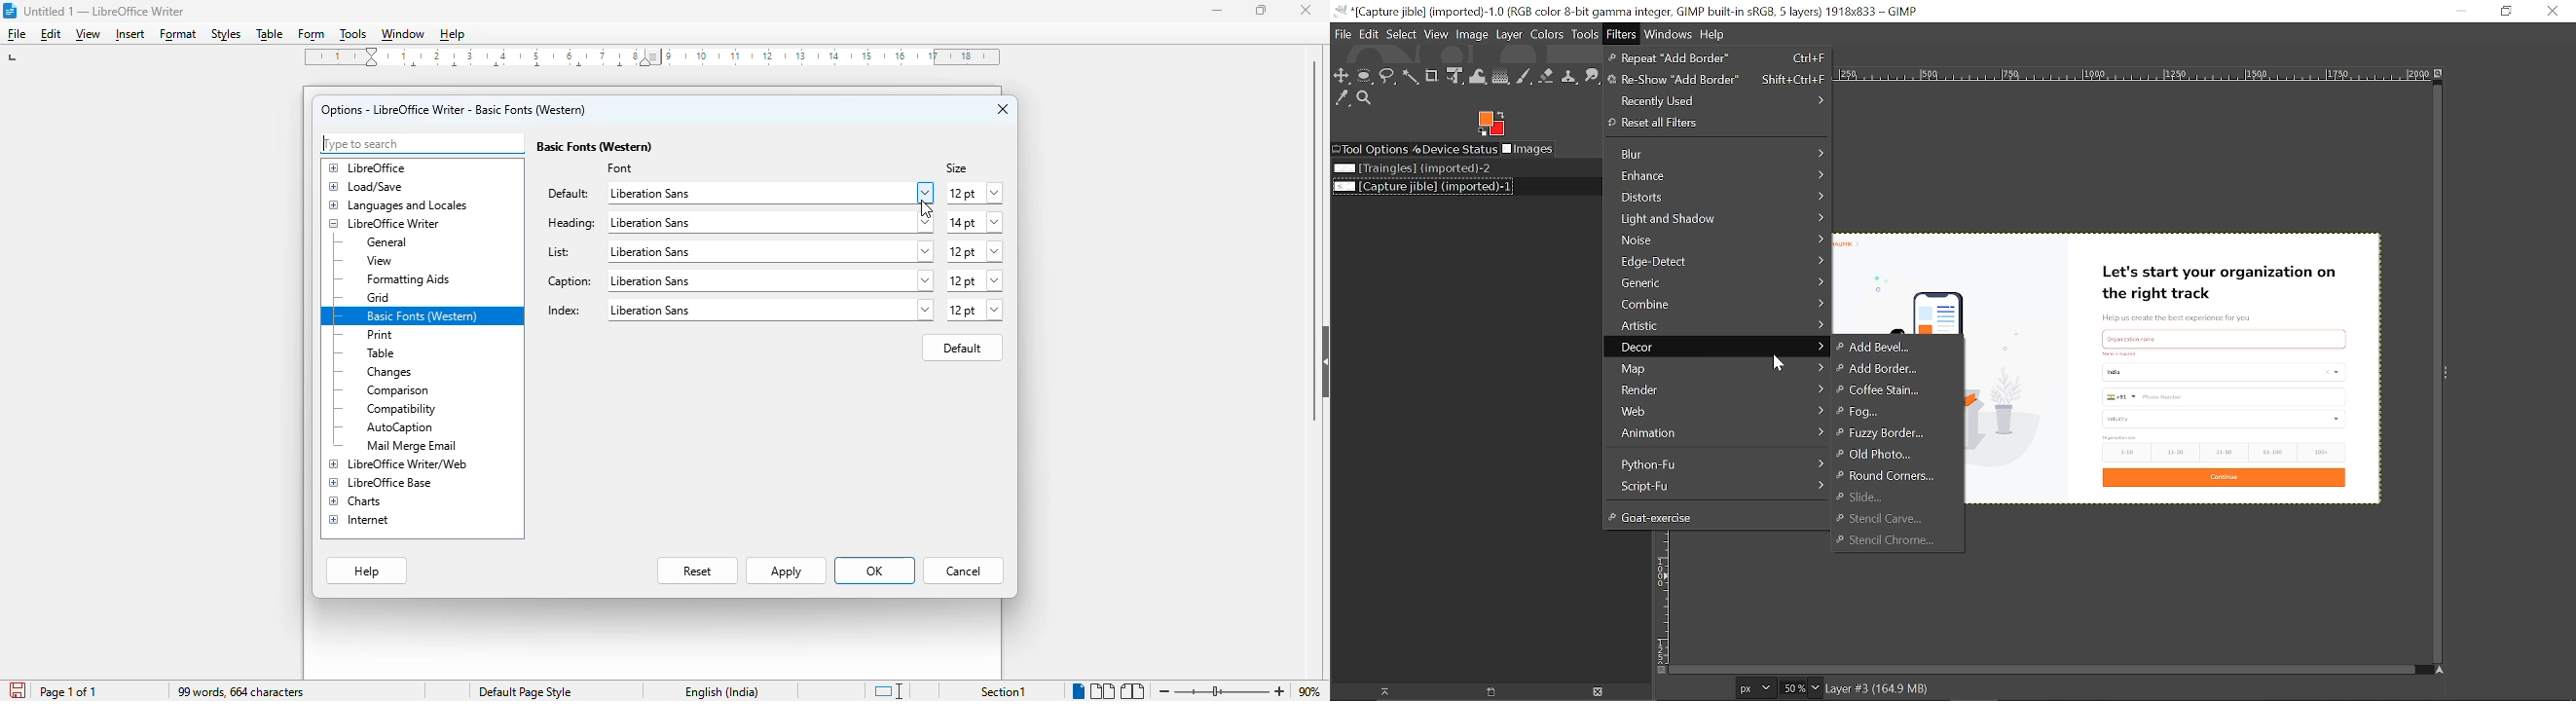 The width and height of the screenshot is (2576, 728). What do you see at coordinates (399, 205) in the screenshot?
I see `languages and locales` at bounding box center [399, 205].